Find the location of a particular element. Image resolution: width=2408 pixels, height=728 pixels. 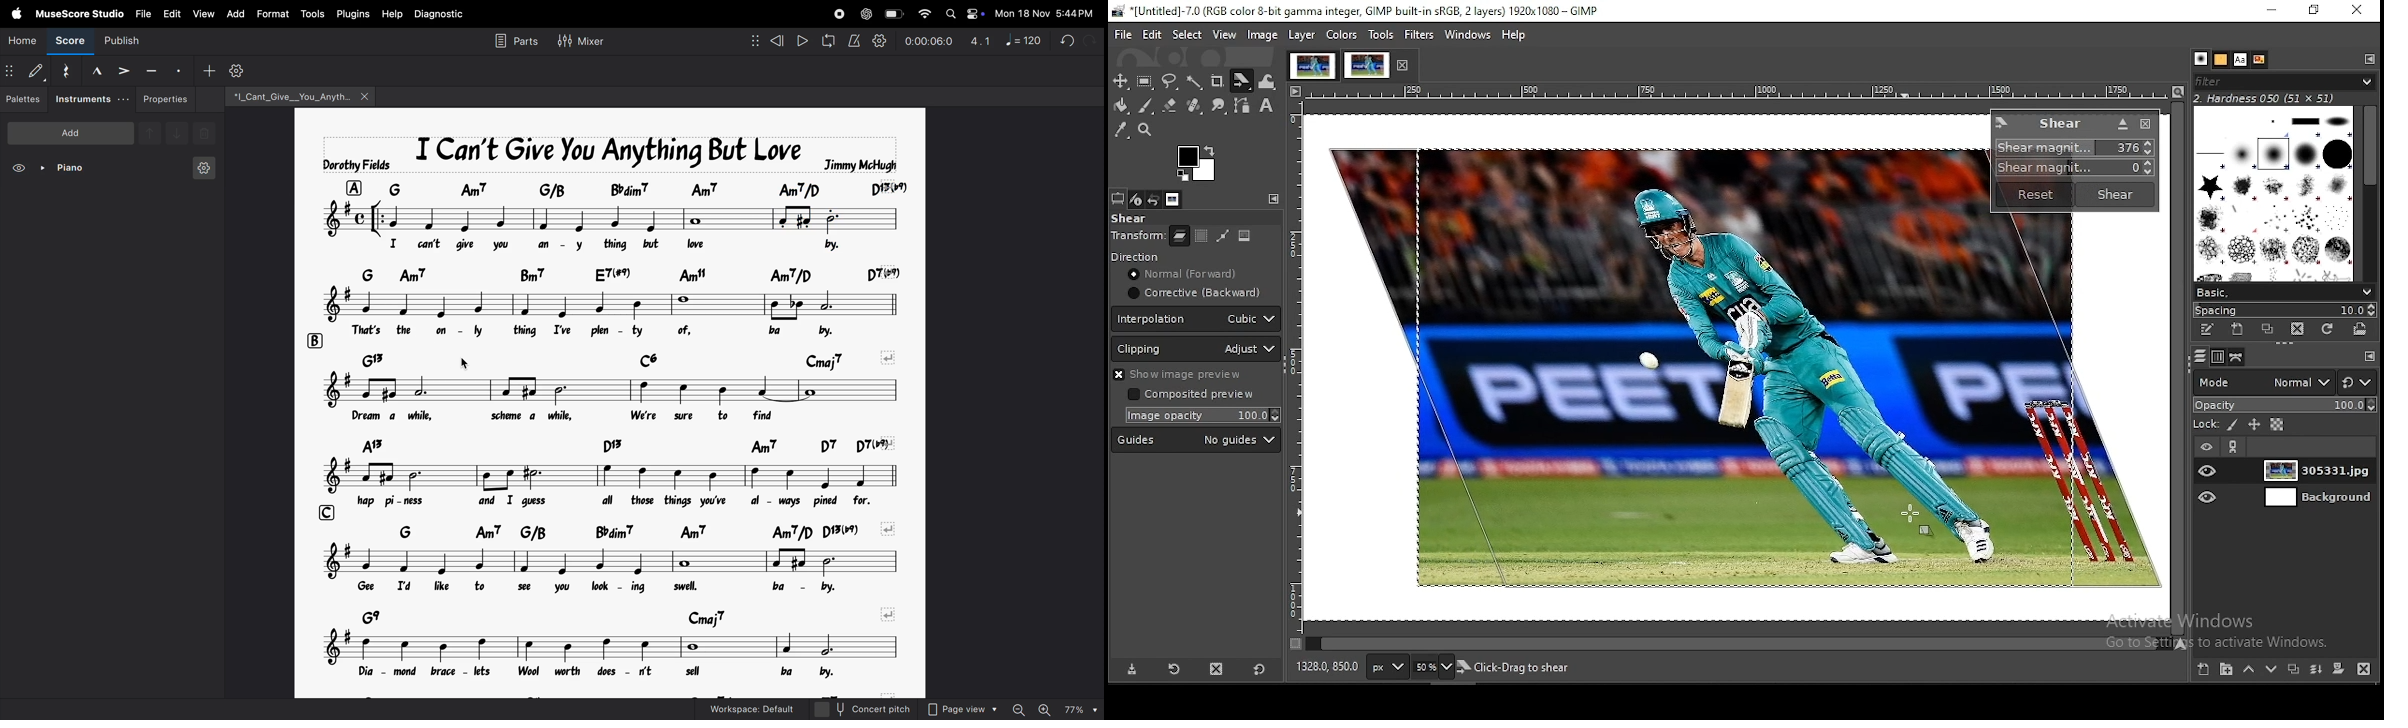

cursor is located at coordinates (467, 363).